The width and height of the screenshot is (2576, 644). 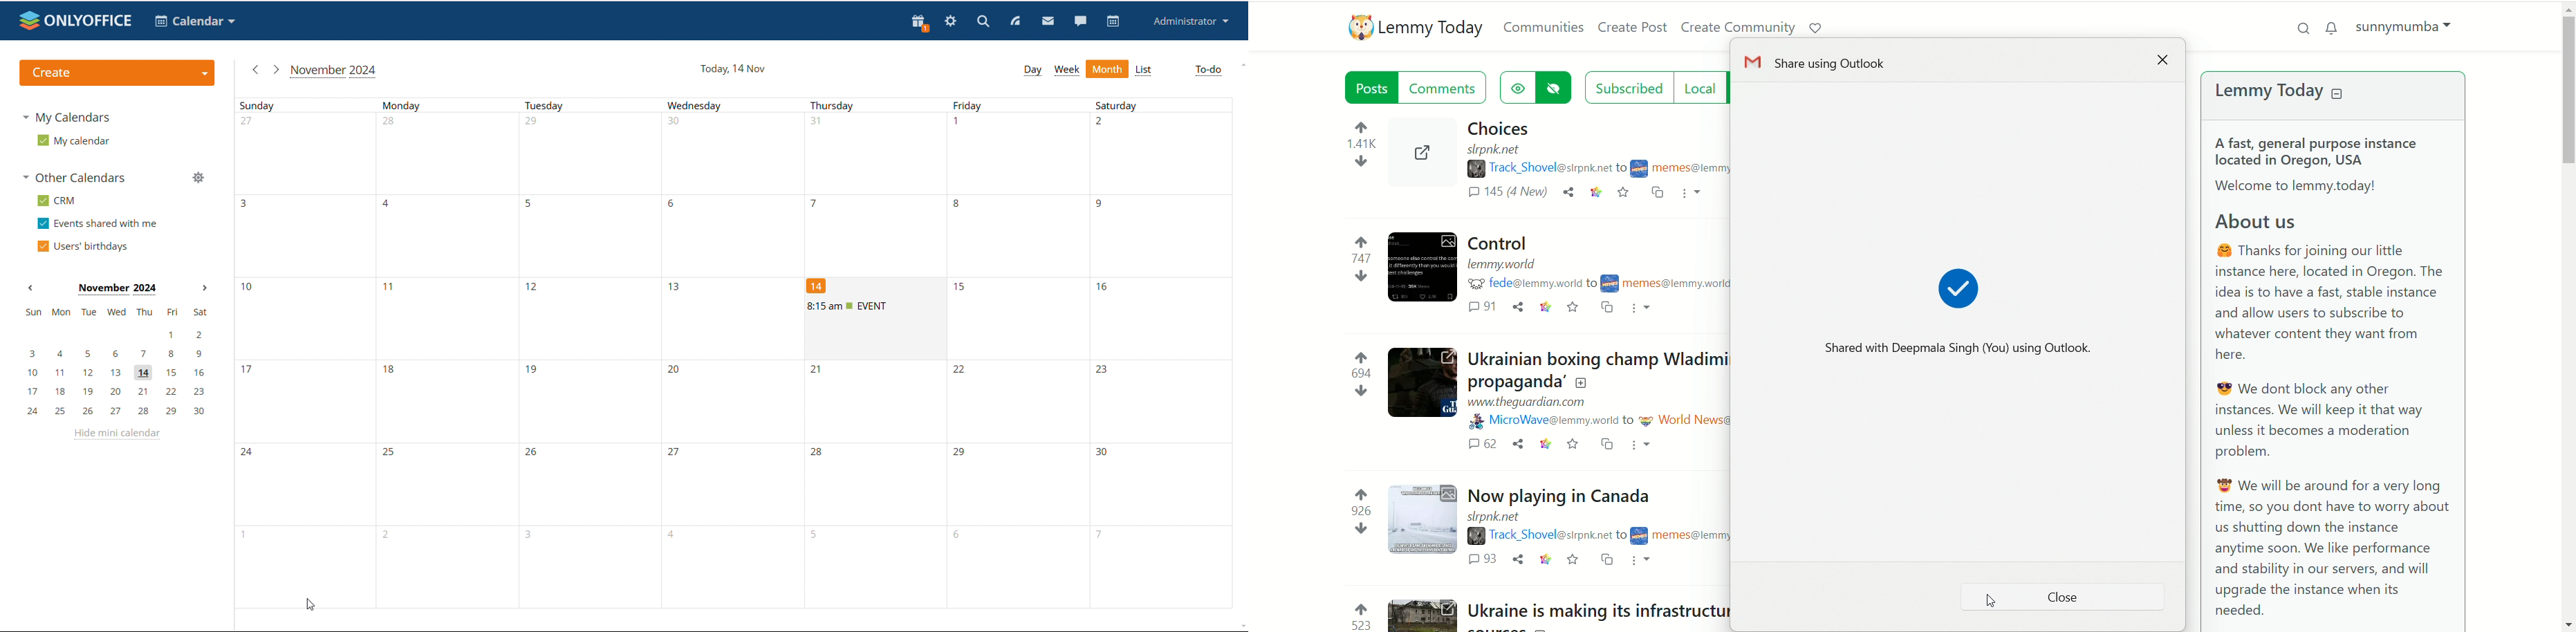 I want to click on votes up and down, so click(x=1362, y=146).